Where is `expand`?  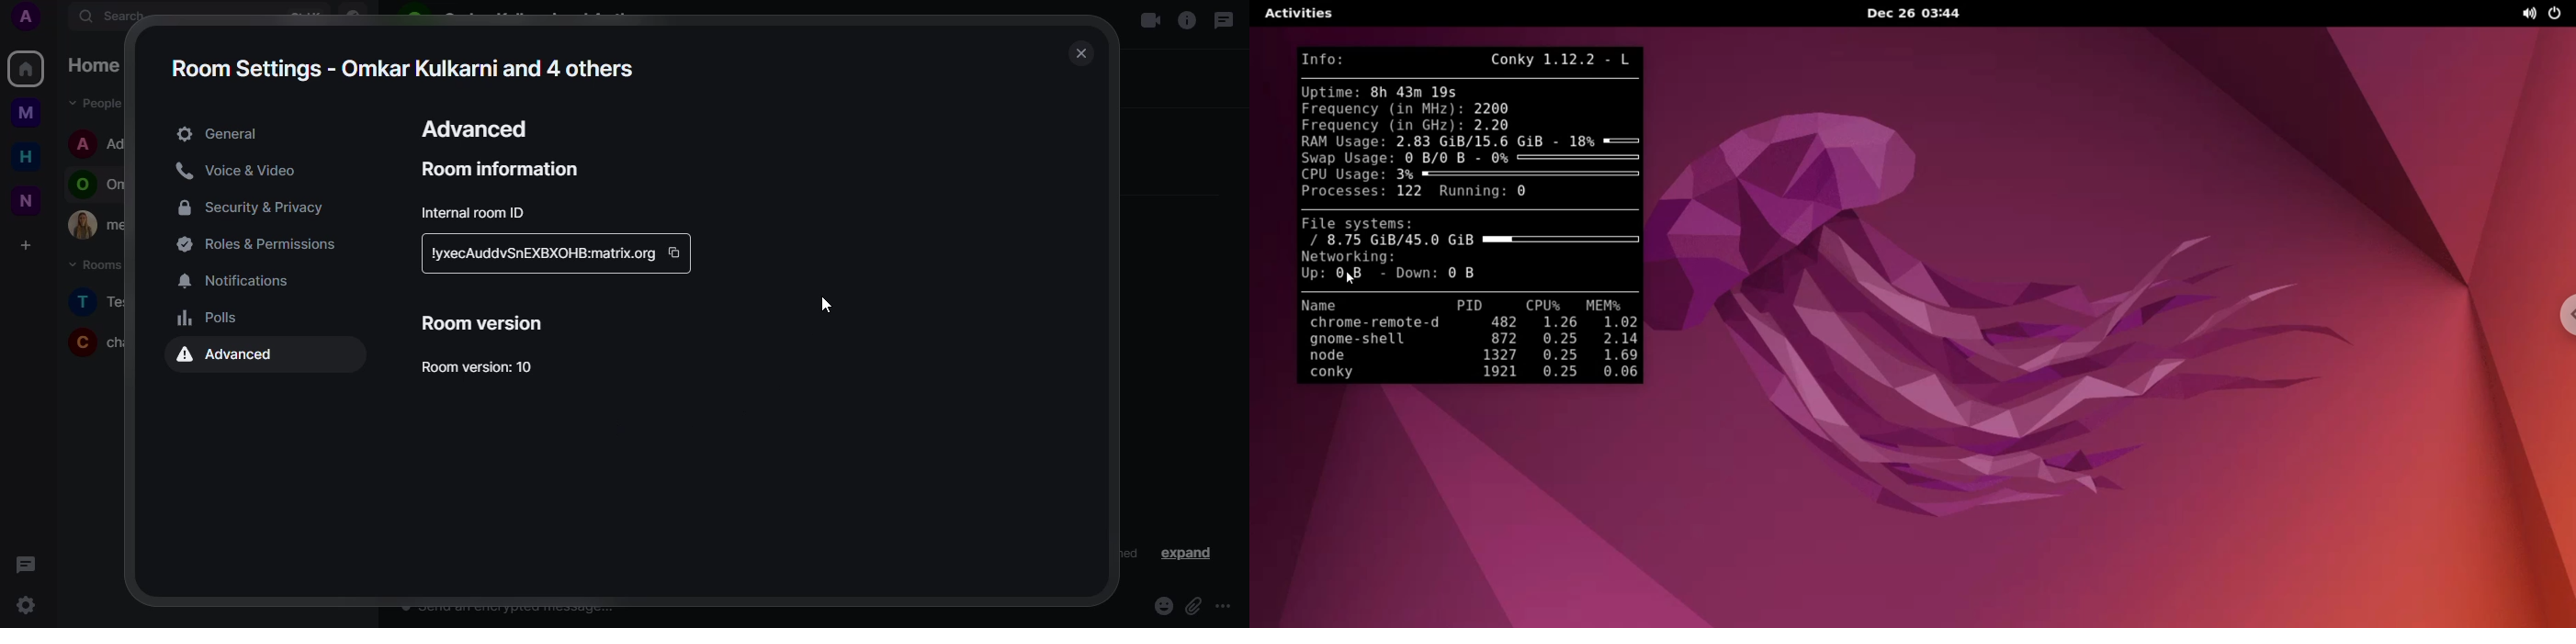 expand is located at coordinates (232, 134).